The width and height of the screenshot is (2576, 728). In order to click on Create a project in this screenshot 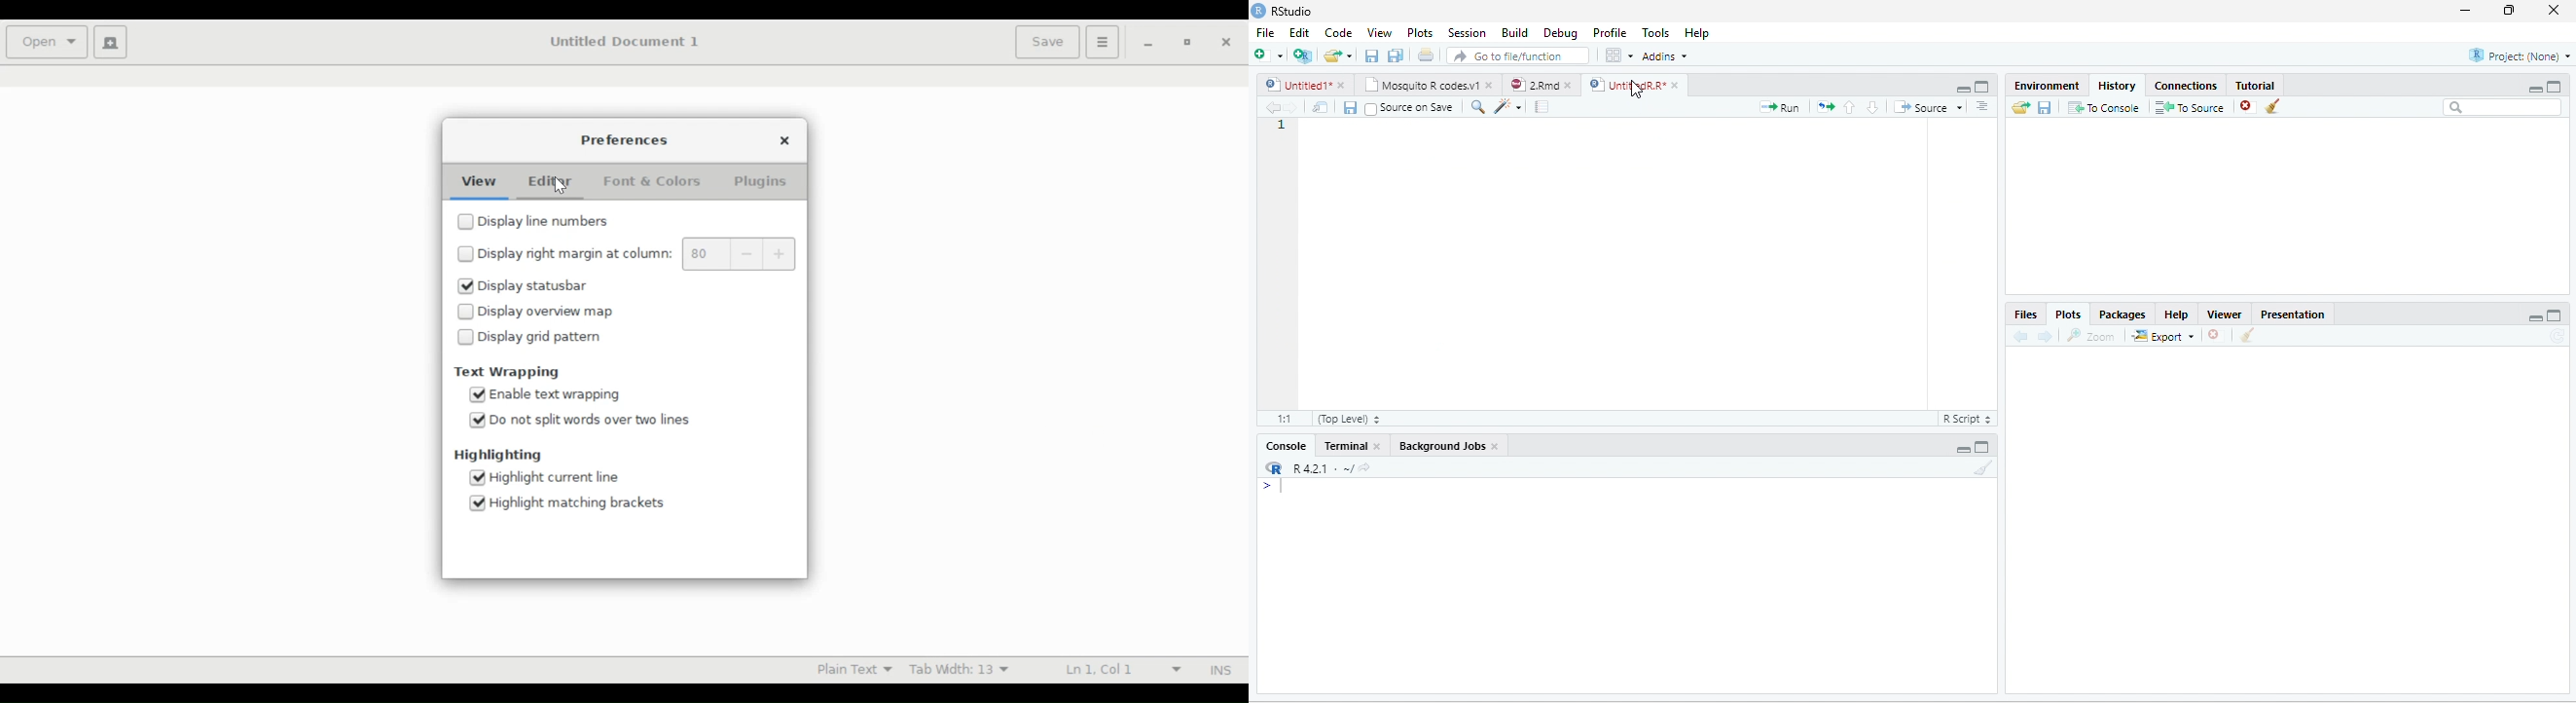, I will do `click(1304, 54)`.